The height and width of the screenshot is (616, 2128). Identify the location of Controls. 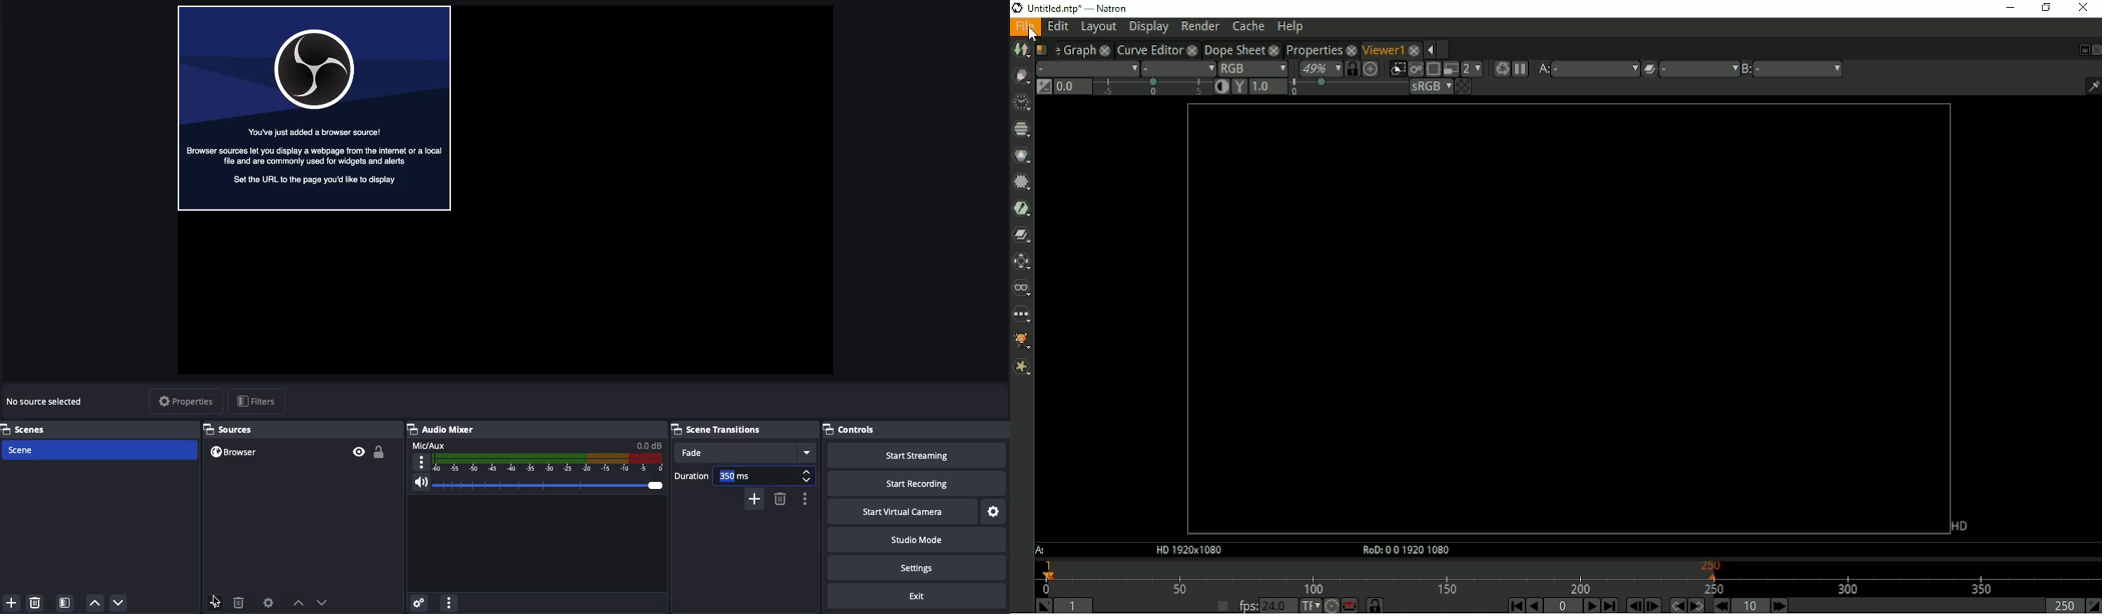
(855, 430).